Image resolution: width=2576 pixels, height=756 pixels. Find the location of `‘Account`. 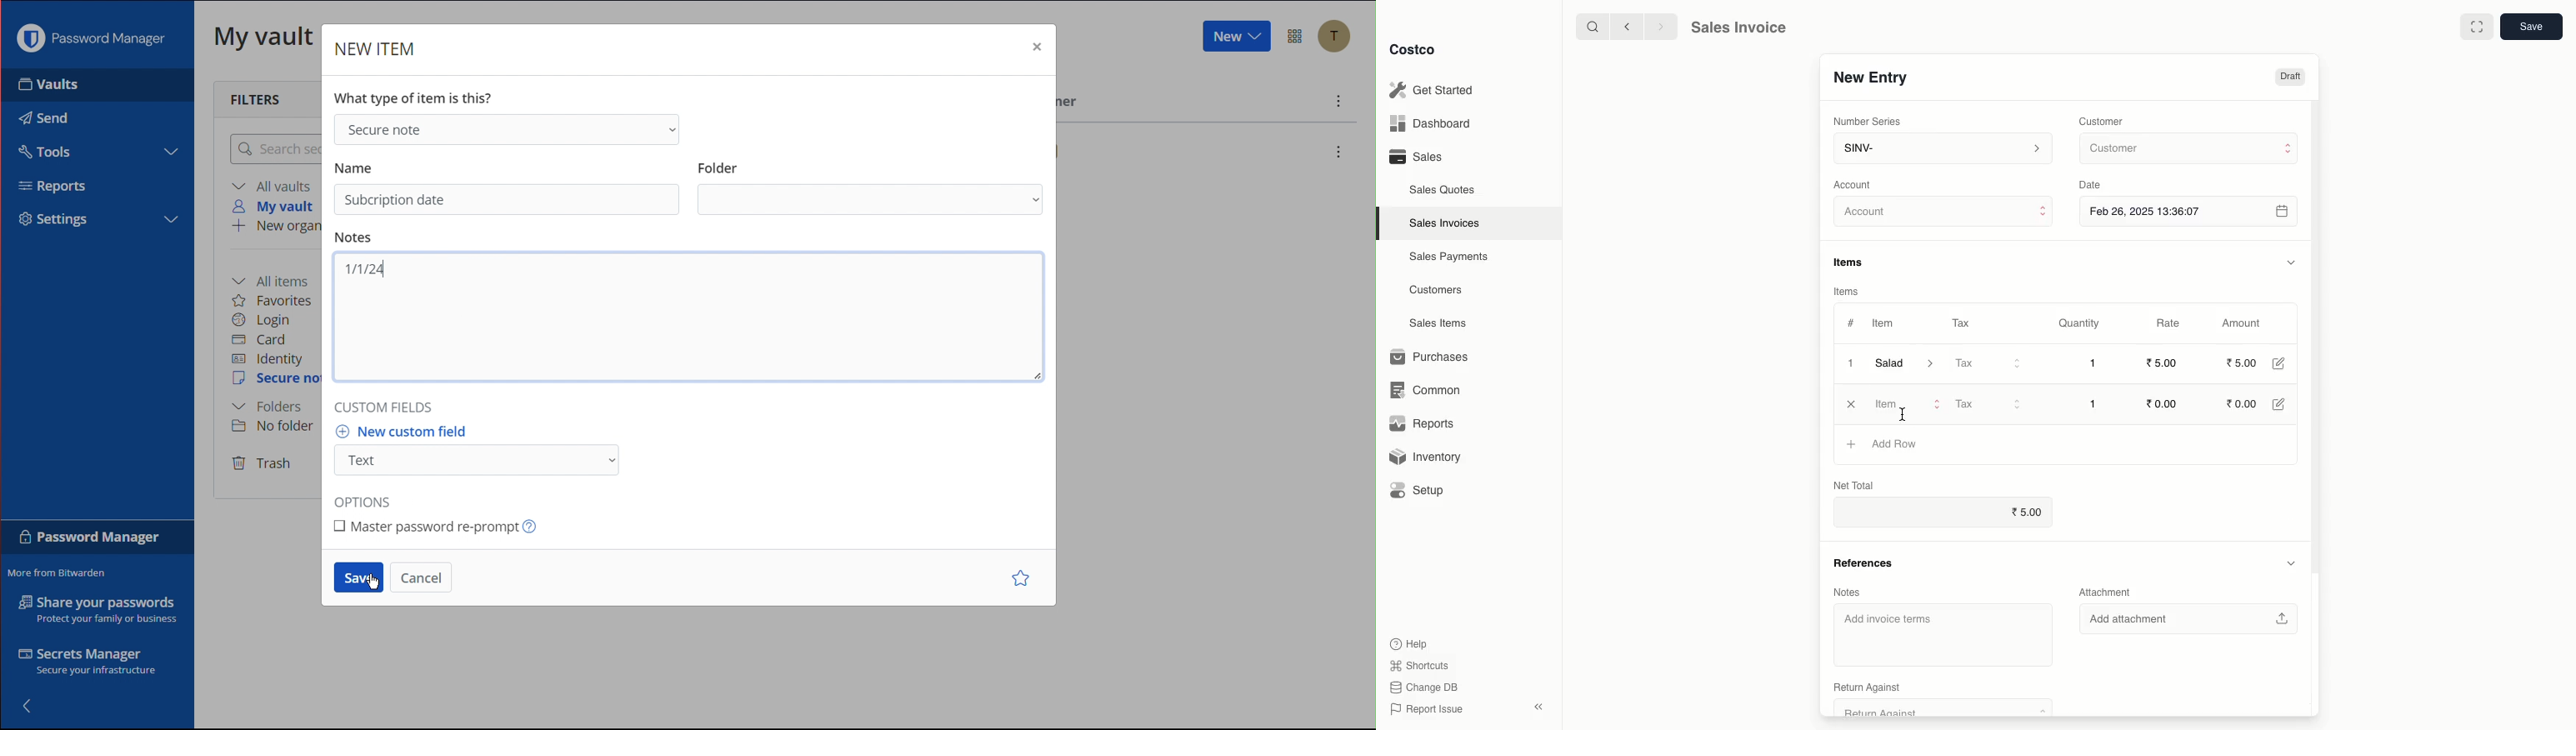

‘Account is located at coordinates (1856, 184).